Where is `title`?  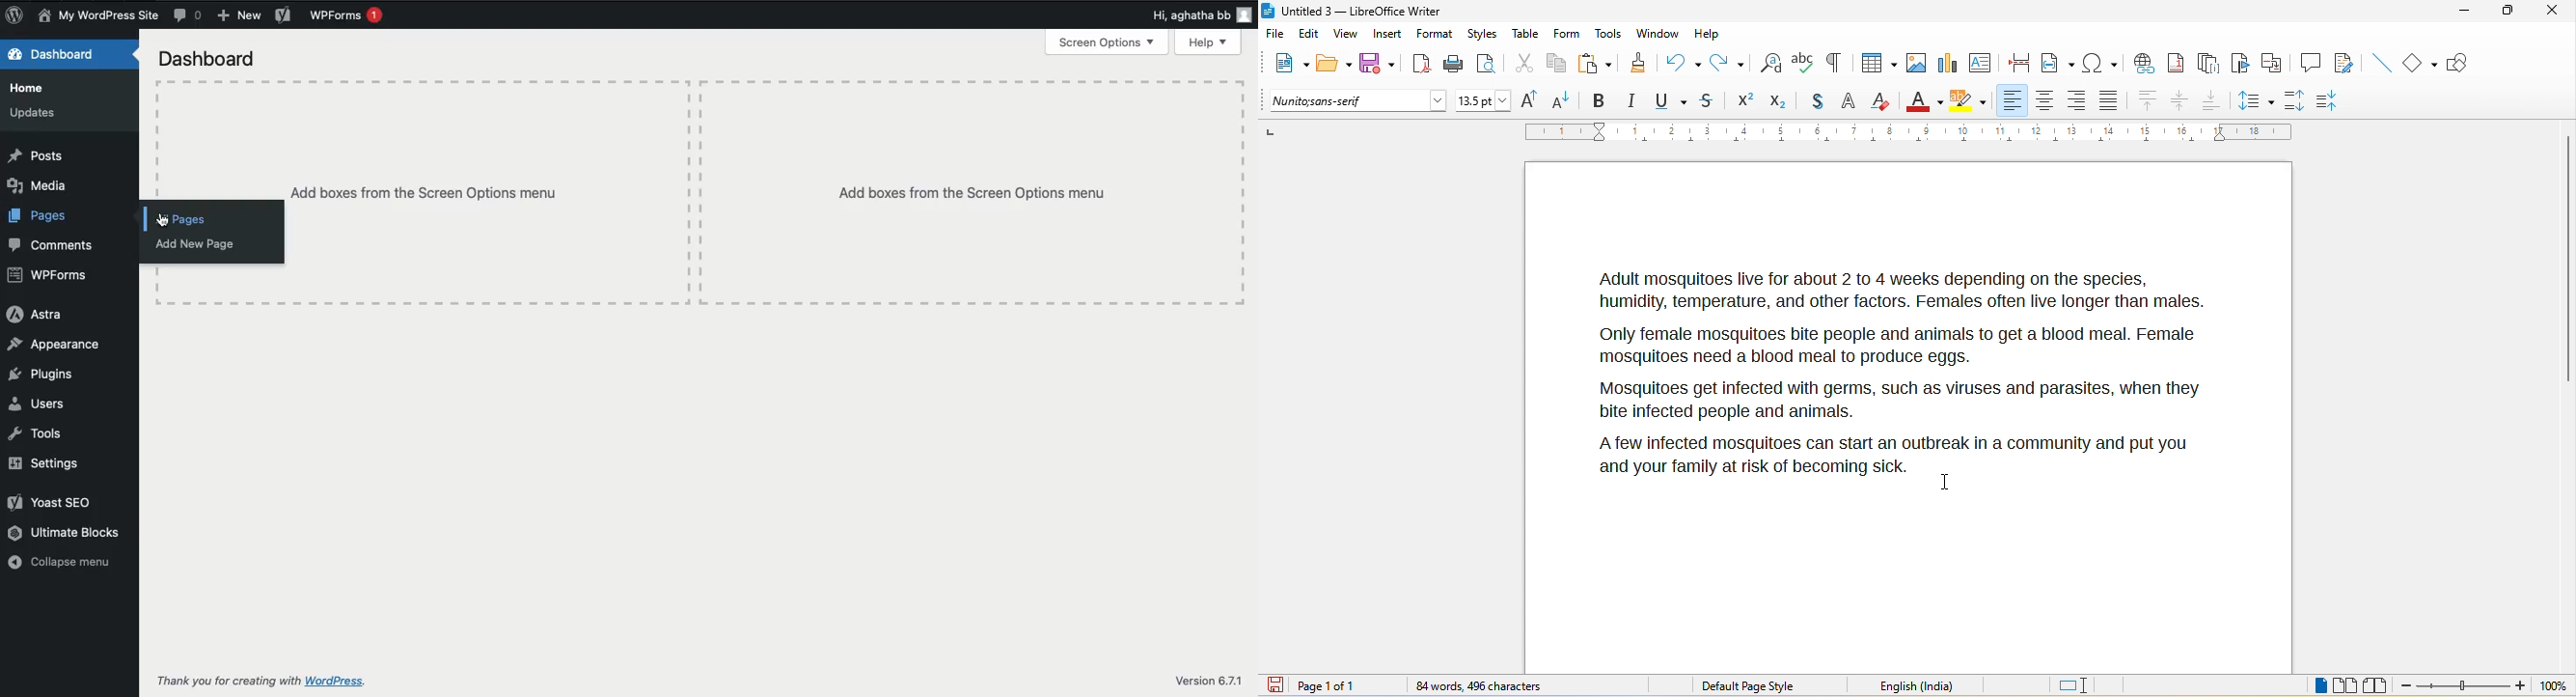 title is located at coordinates (1352, 12).